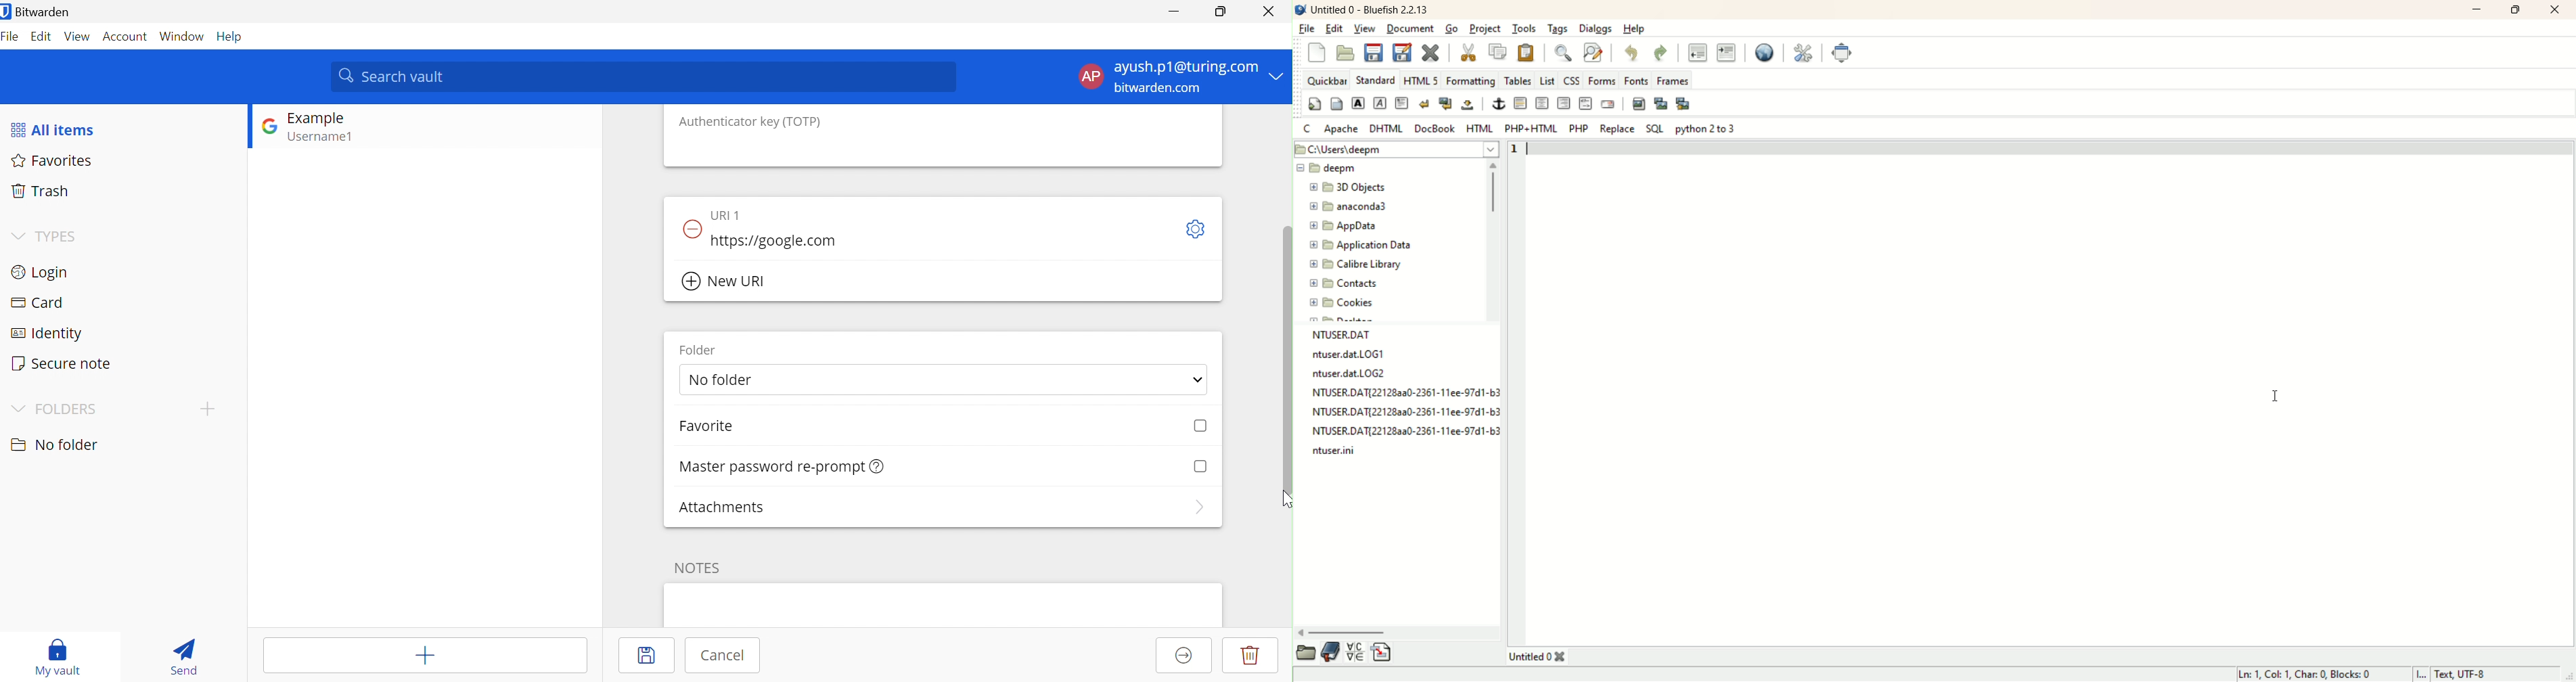 The width and height of the screenshot is (2576, 700). What do you see at coordinates (210, 411) in the screenshot?
I see `CREATE FOLDER` at bounding box center [210, 411].